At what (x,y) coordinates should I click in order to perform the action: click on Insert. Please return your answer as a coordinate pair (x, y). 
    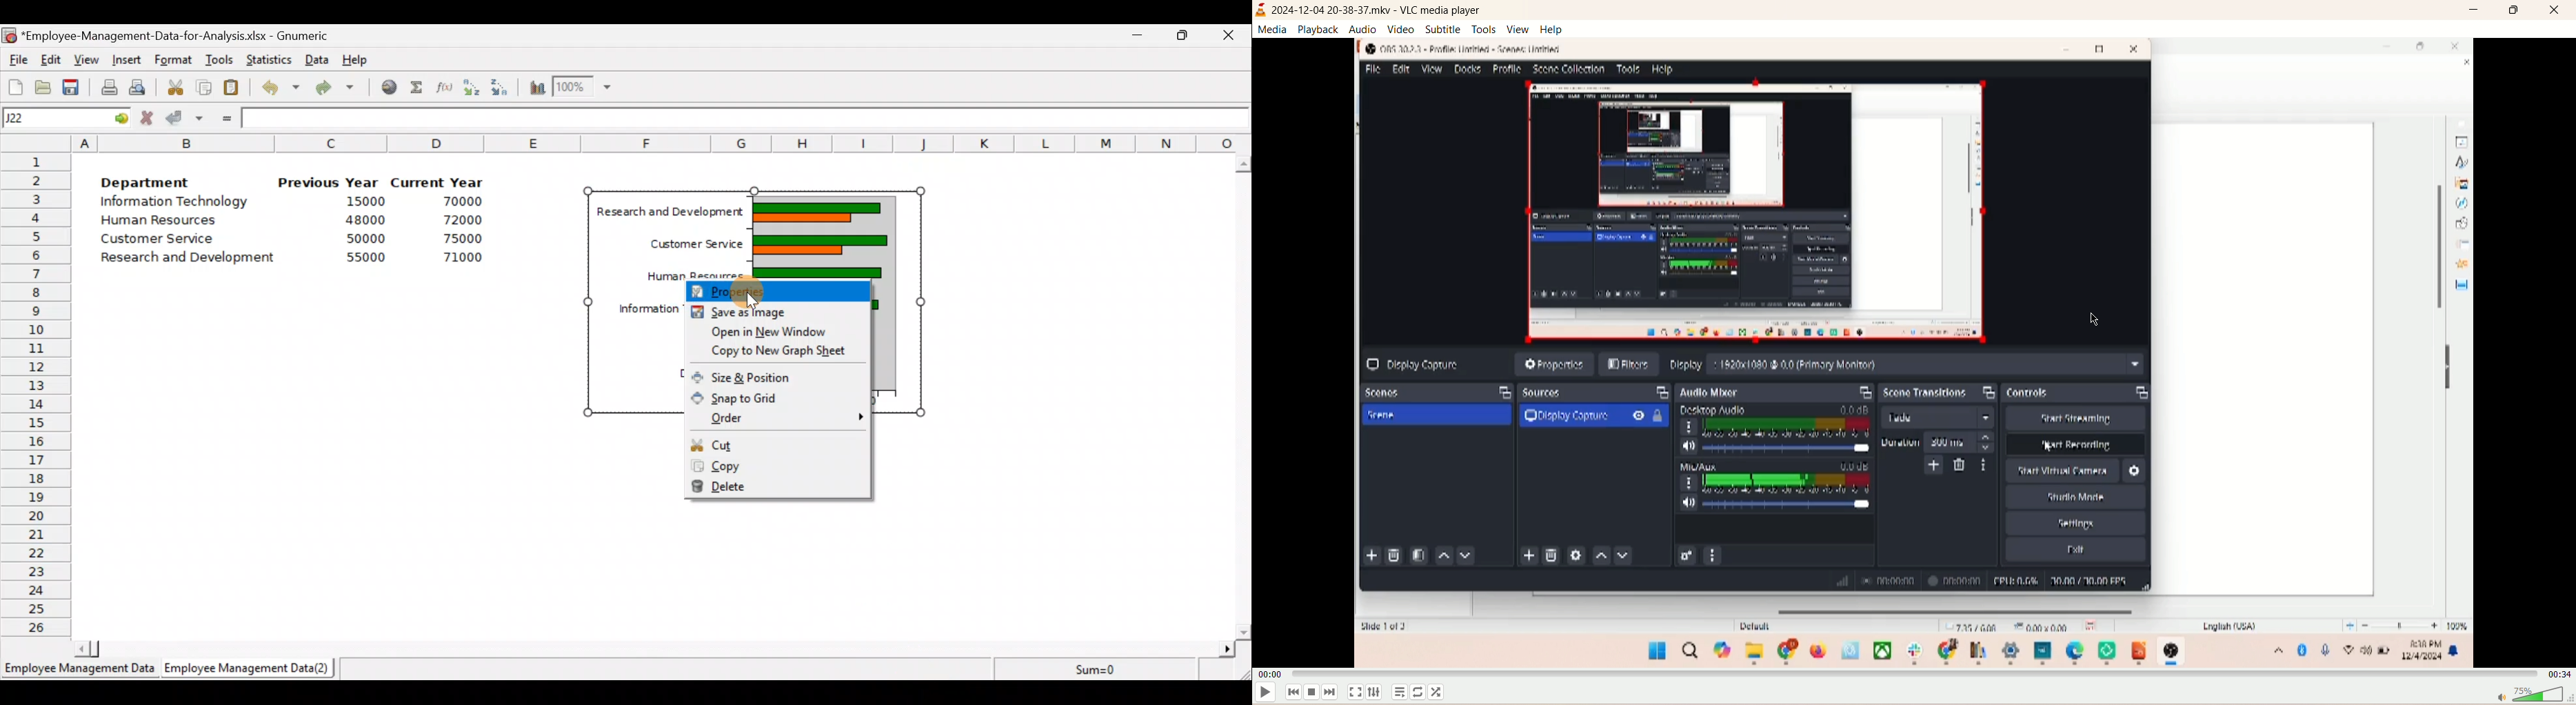
    Looking at the image, I should click on (129, 58).